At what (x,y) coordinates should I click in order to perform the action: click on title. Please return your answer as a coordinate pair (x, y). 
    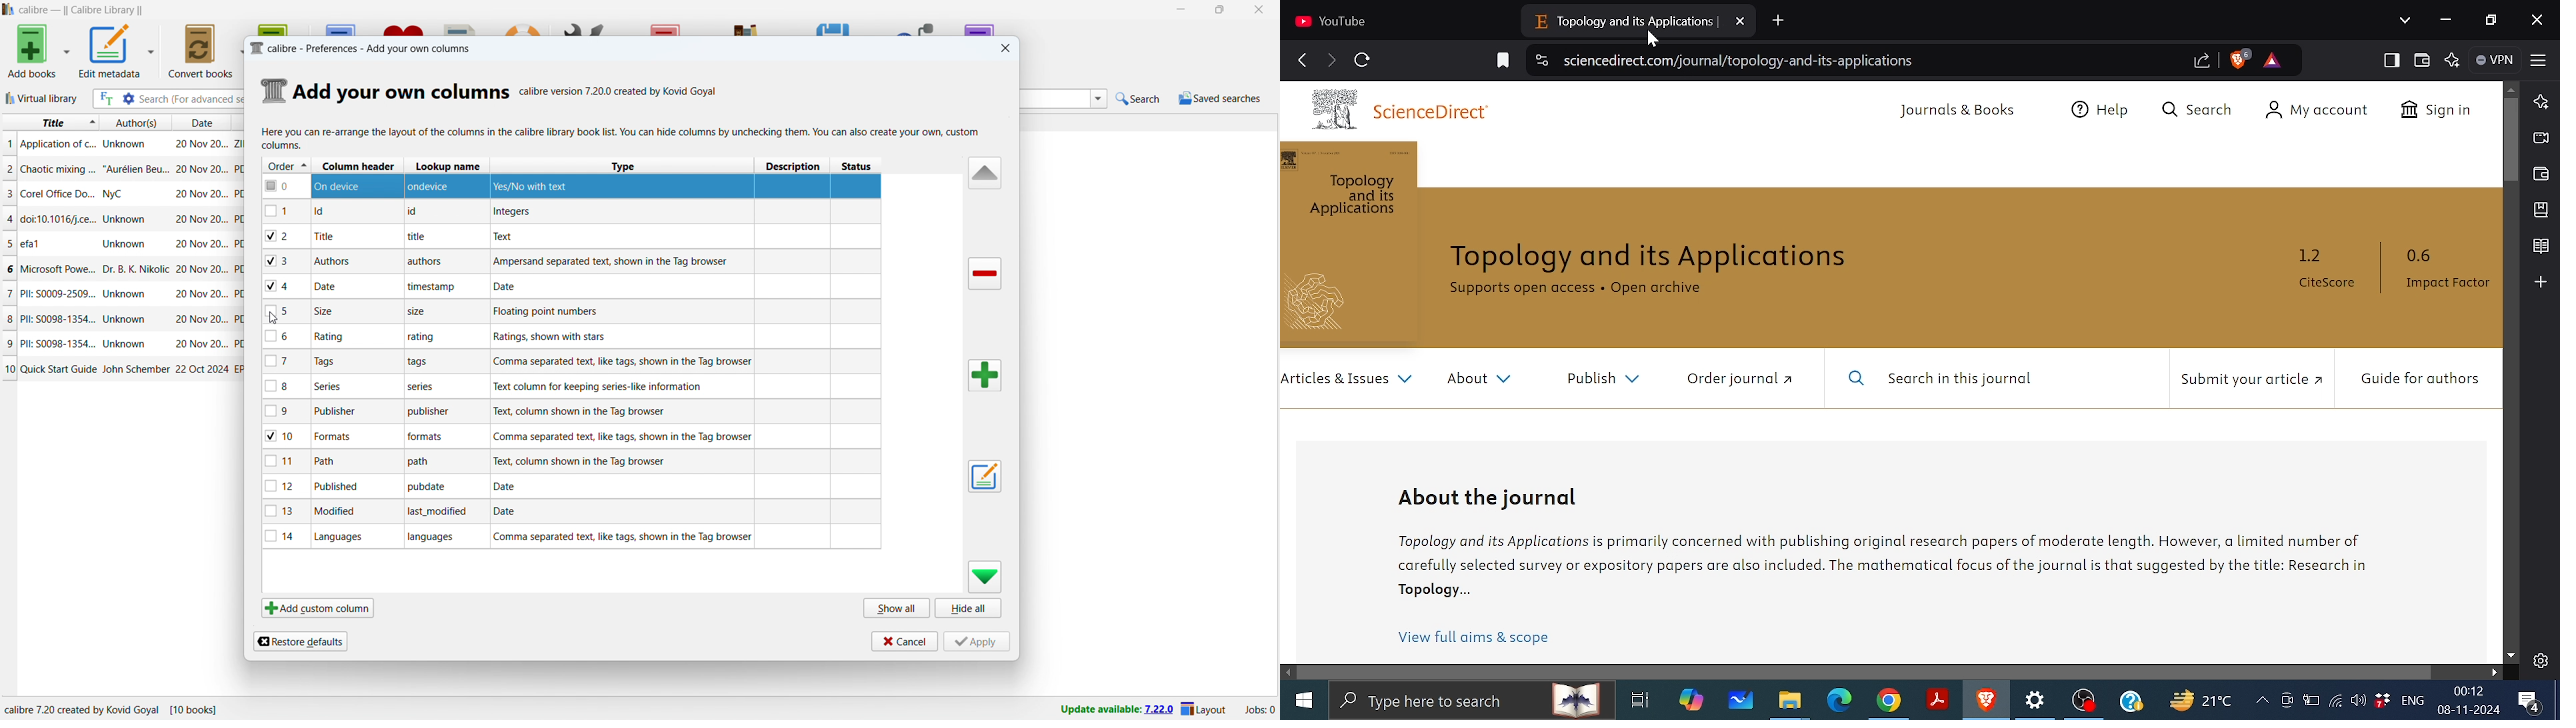
    Looking at the image, I should click on (335, 236).